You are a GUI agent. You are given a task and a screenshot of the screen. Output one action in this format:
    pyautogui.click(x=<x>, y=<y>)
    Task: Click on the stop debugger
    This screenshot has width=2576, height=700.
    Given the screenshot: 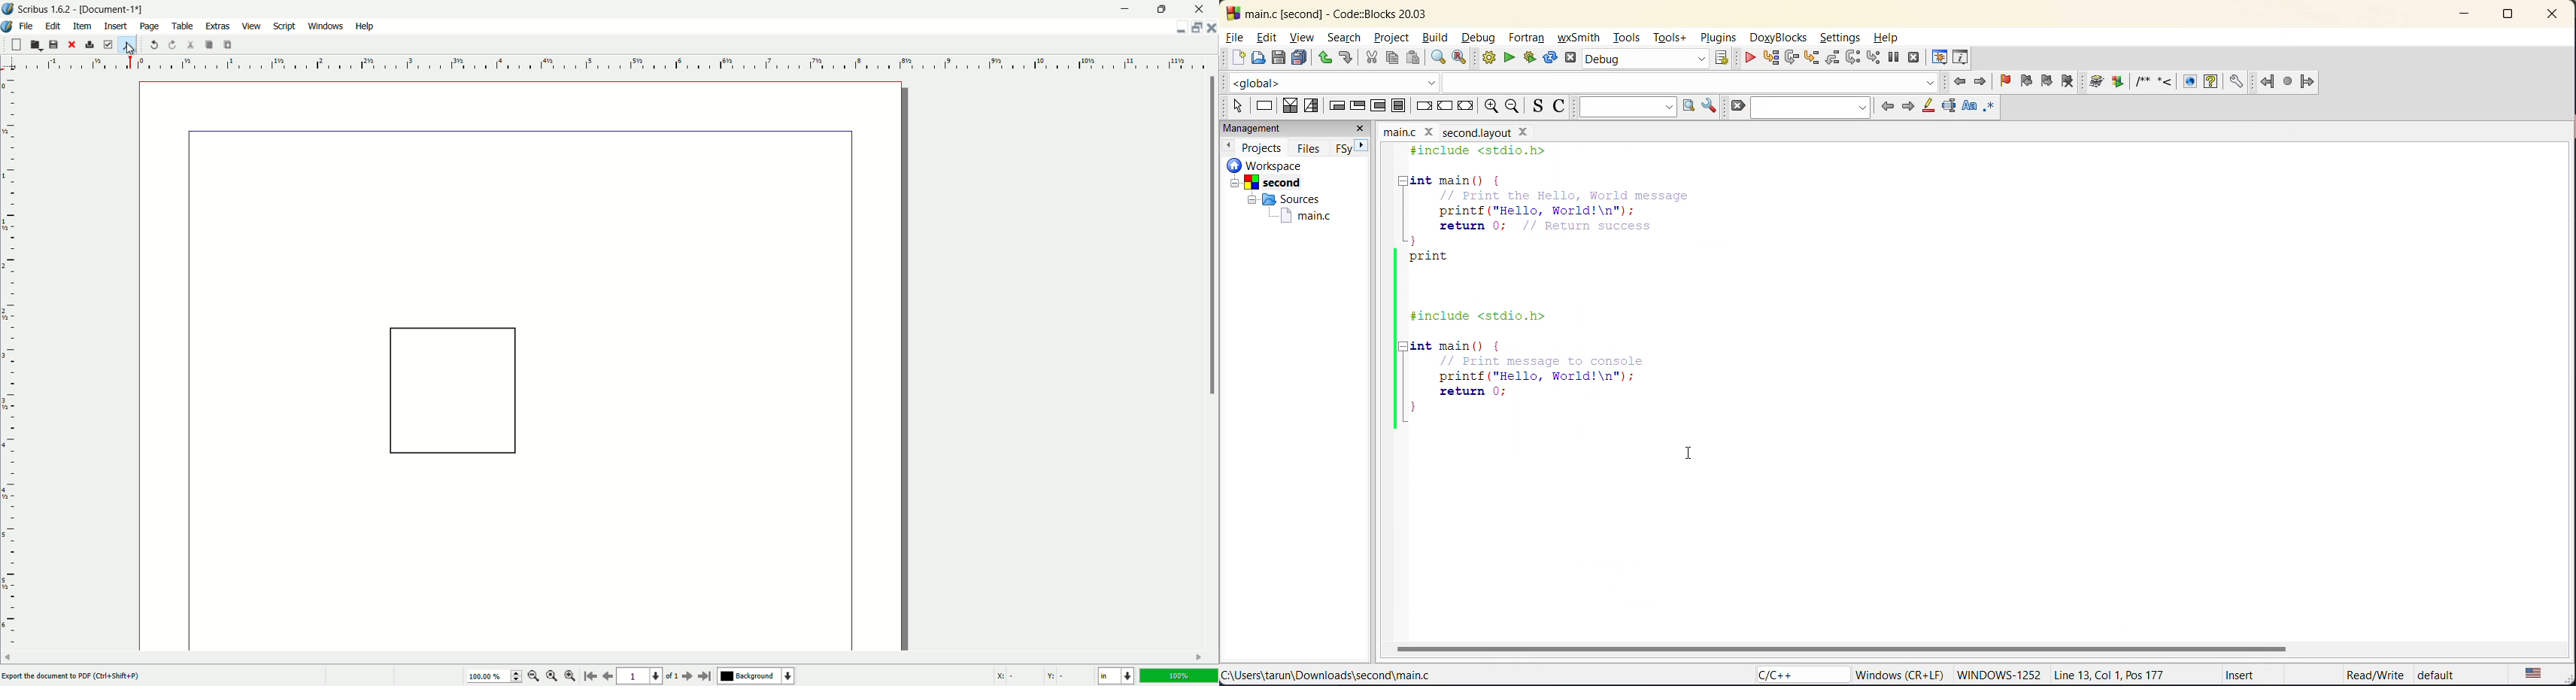 What is the action you would take?
    pyautogui.click(x=1913, y=59)
    